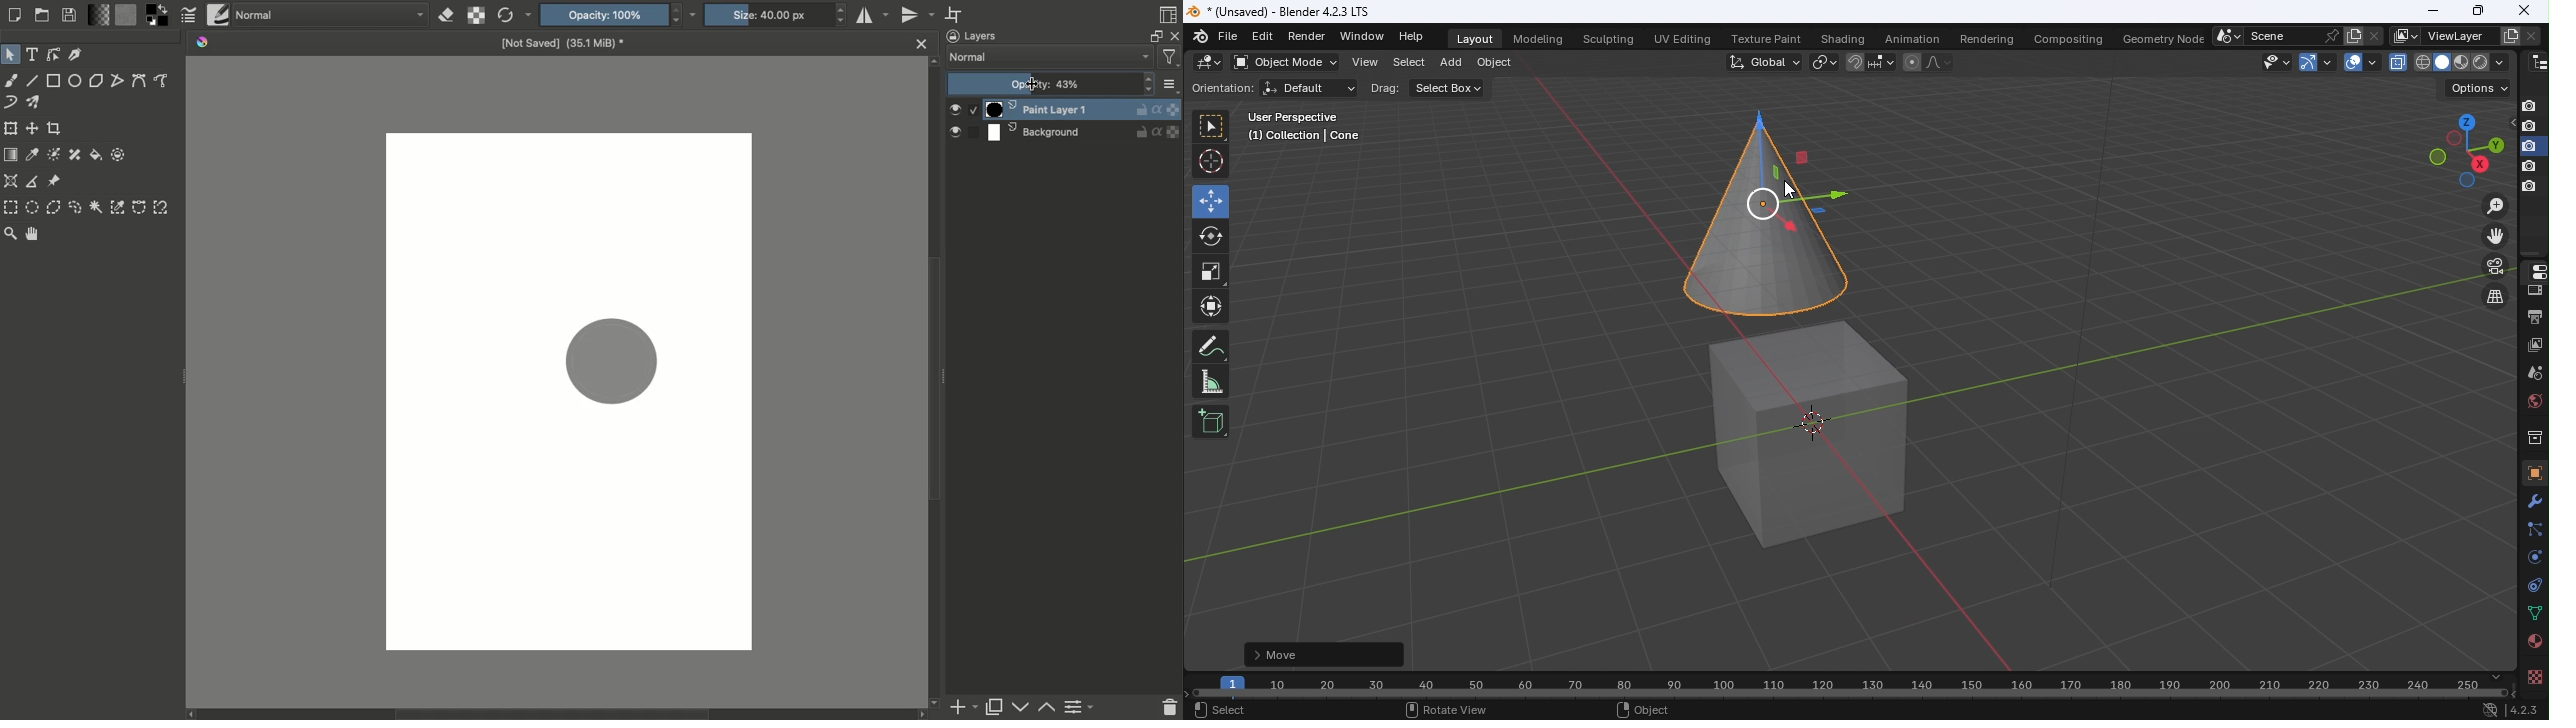 This screenshot has height=728, width=2576. Describe the element at coordinates (2533, 436) in the screenshot. I see `Collection` at that location.